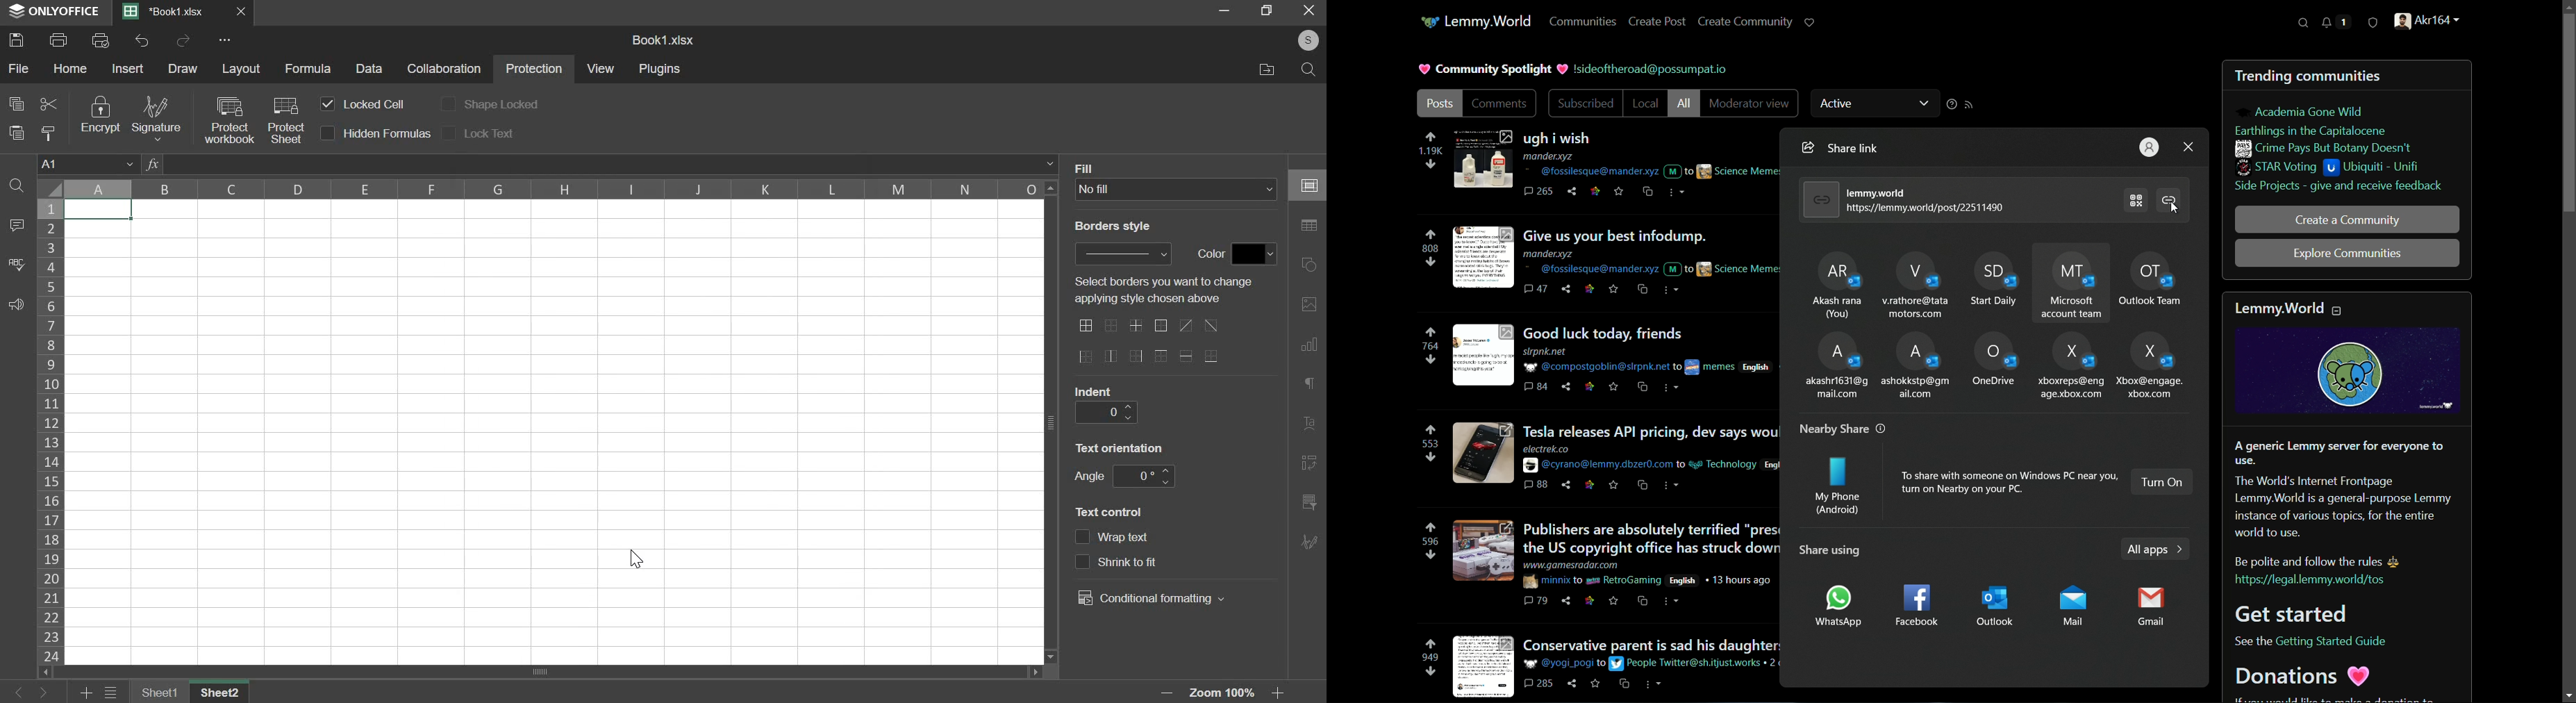 The image size is (2576, 728). Describe the element at coordinates (2074, 283) in the screenshot. I see `microsoft account team` at that location.